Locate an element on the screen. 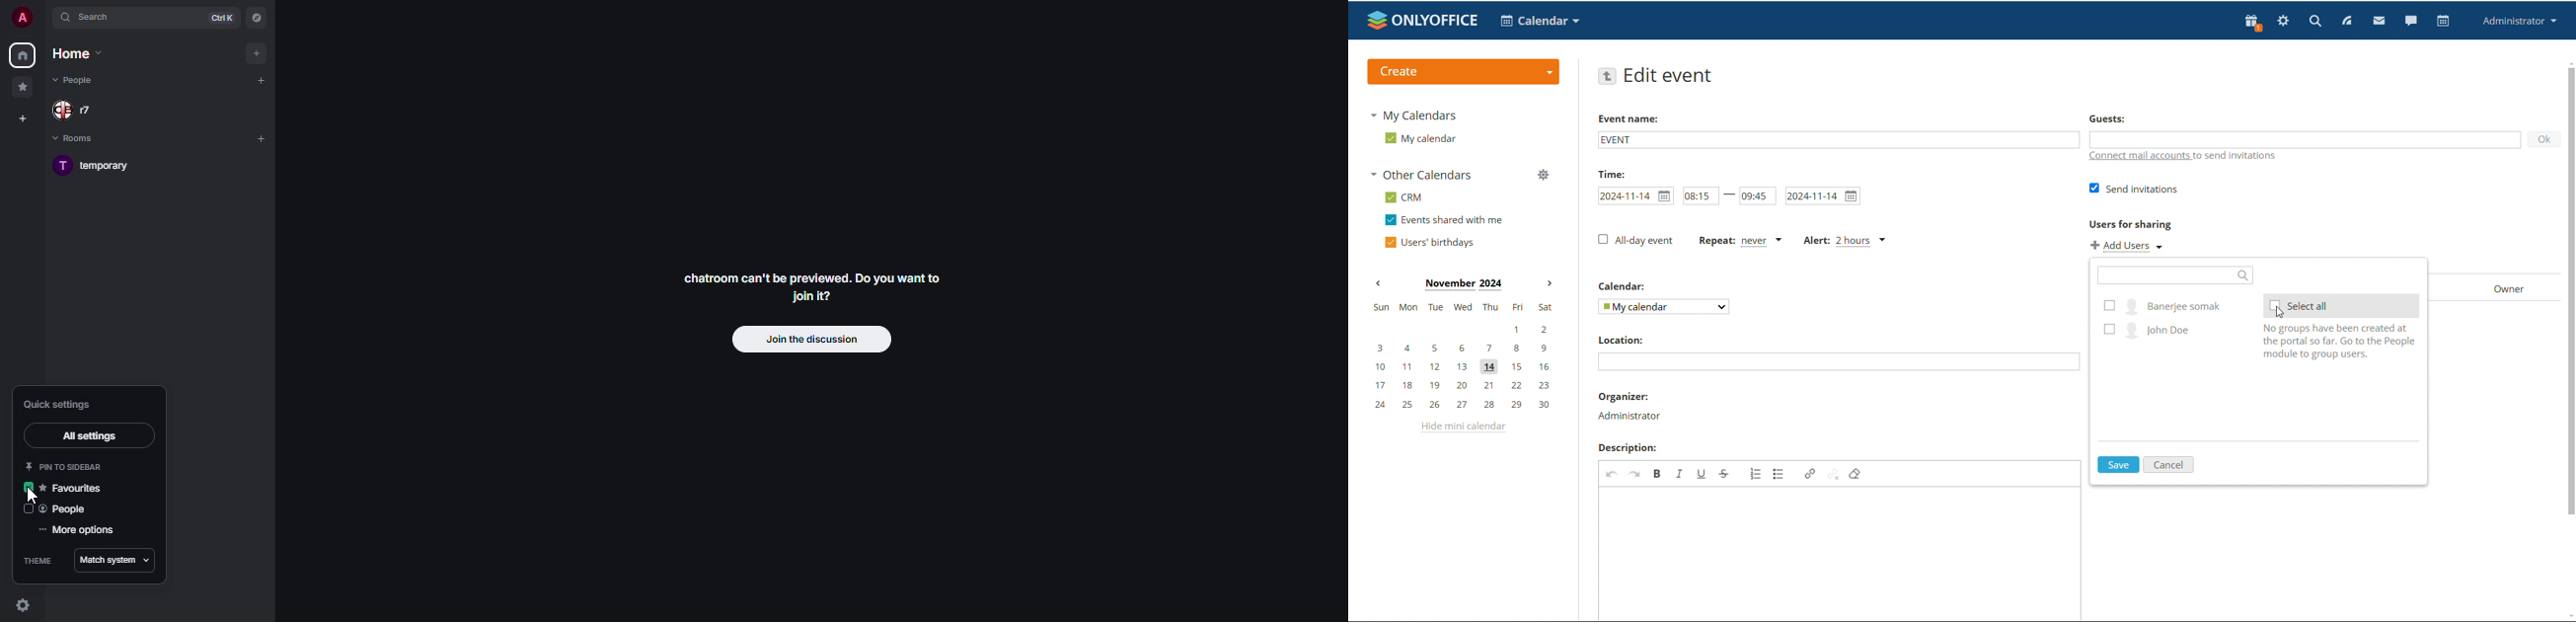 This screenshot has height=644, width=2576. add users is located at coordinates (2127, 246).